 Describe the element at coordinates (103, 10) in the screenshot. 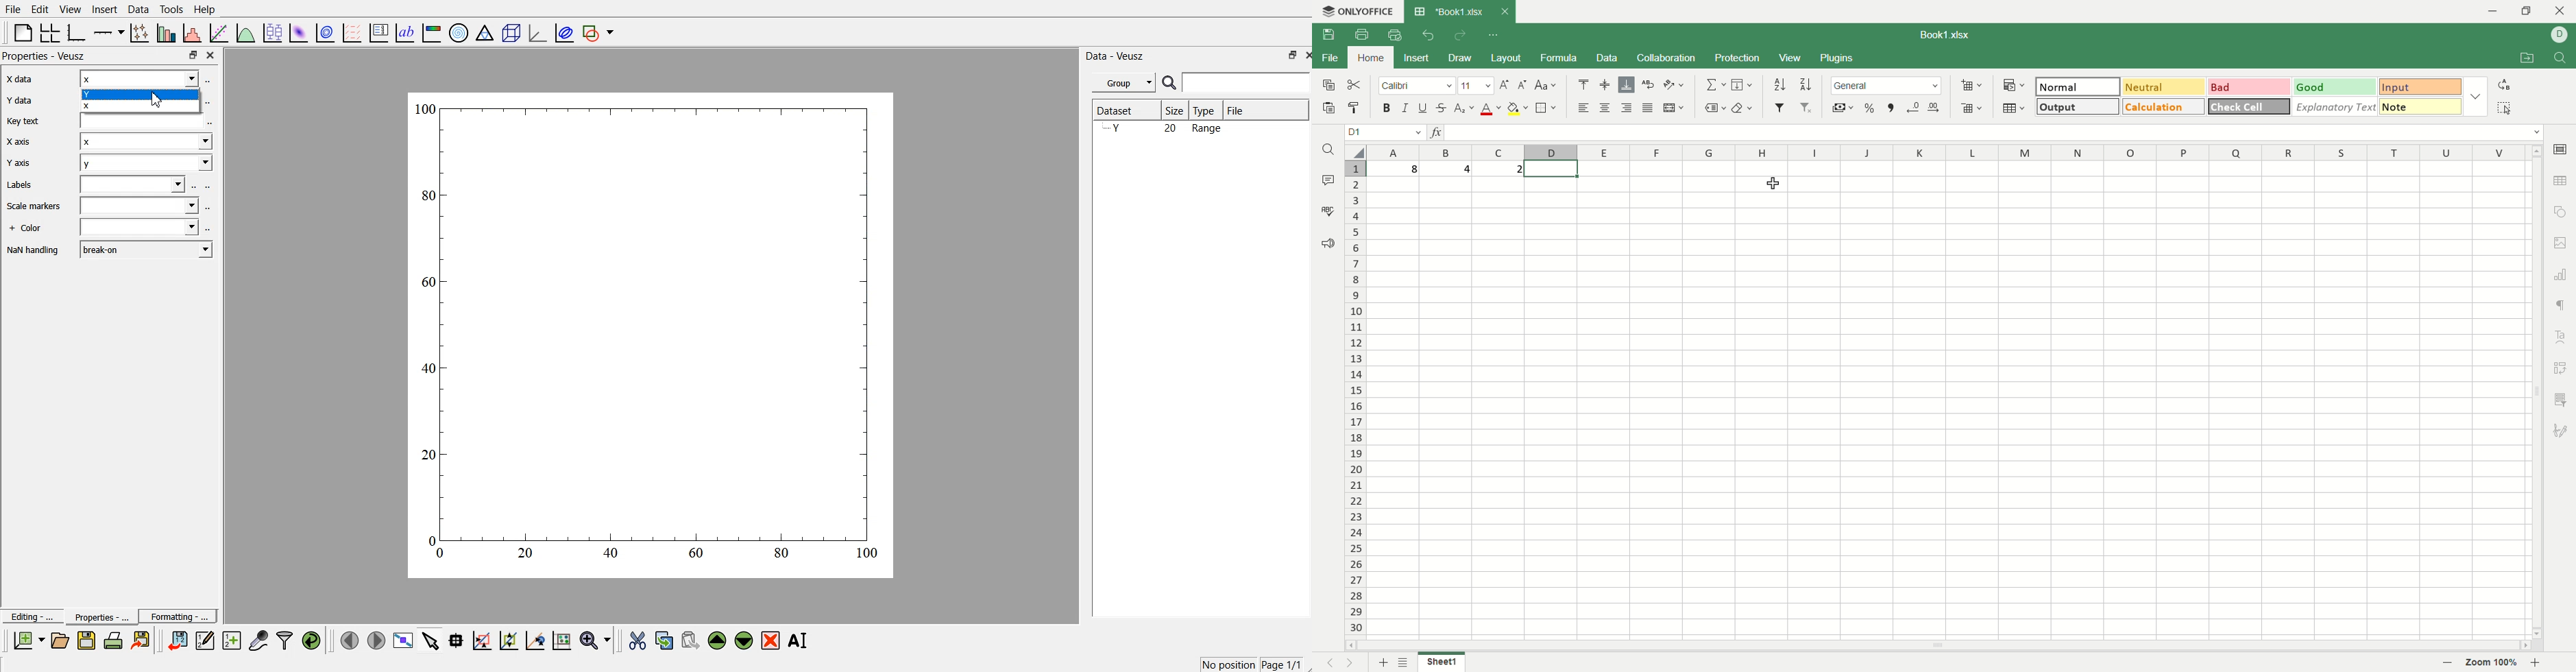

I see `Insert` at that location.